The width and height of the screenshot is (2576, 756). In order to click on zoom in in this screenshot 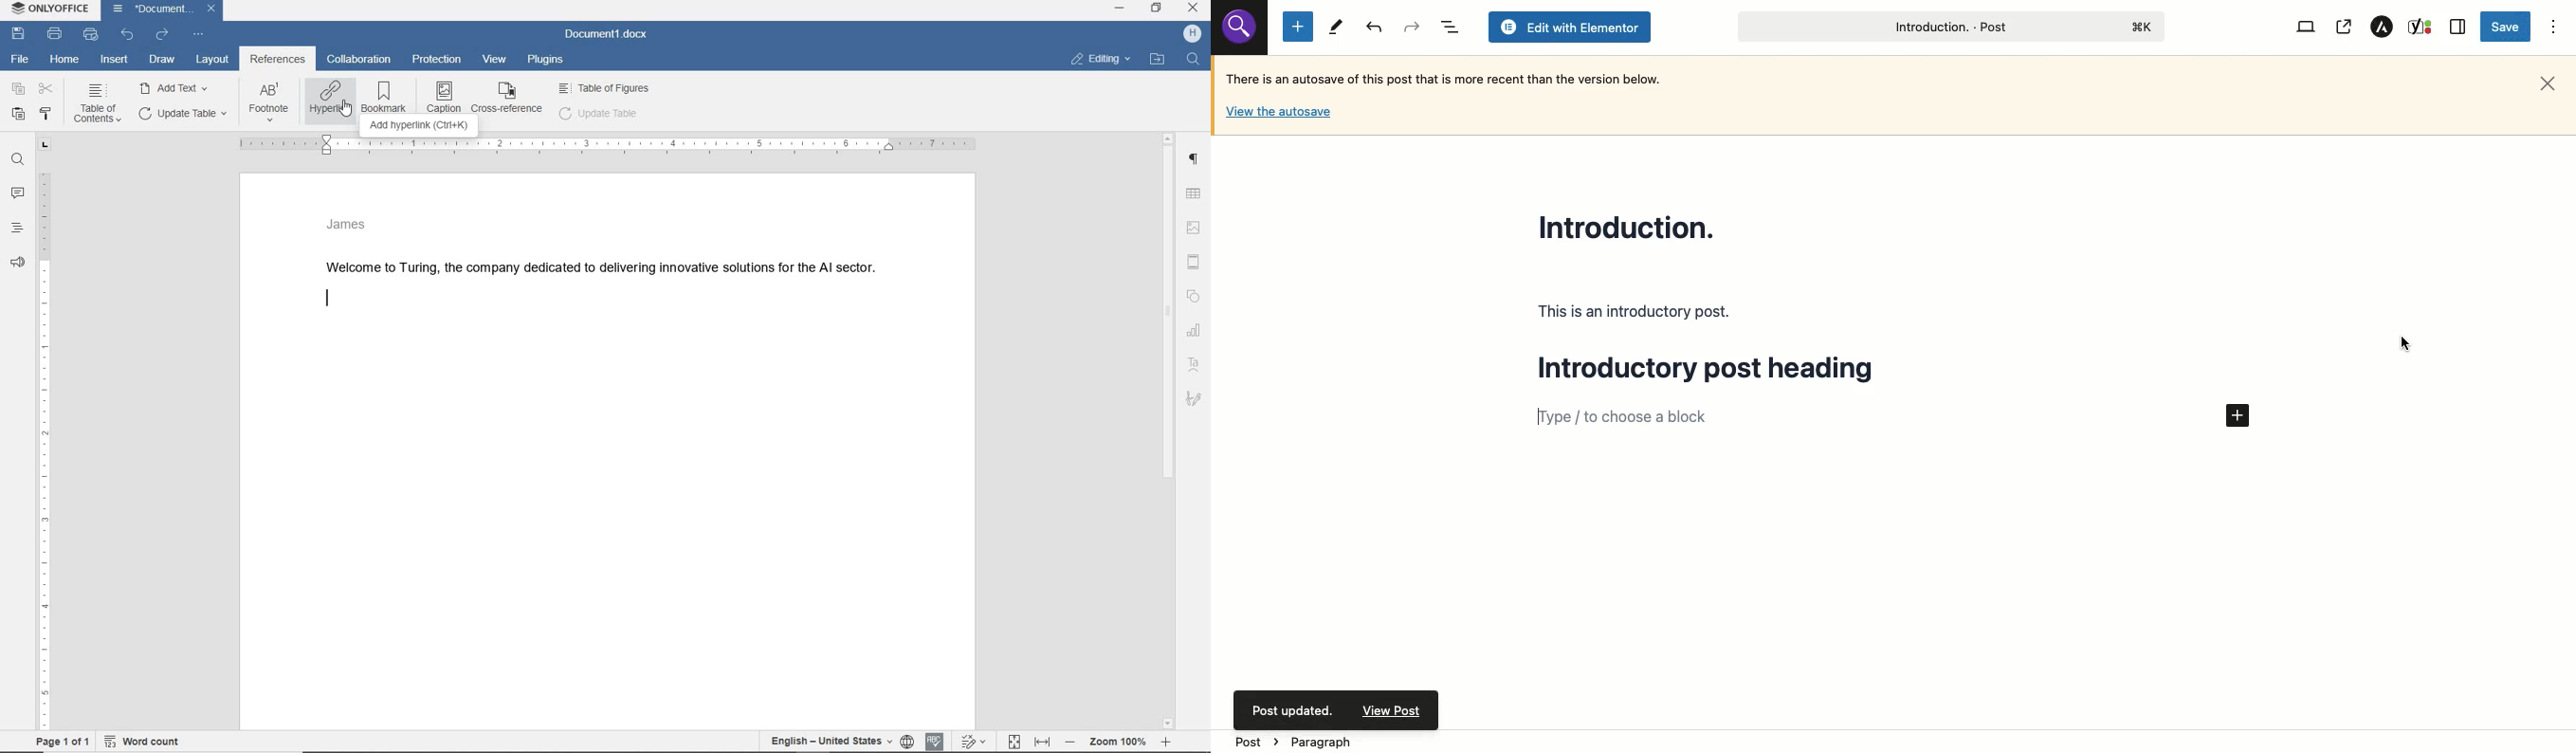, I will do `click(1171, 743)`.